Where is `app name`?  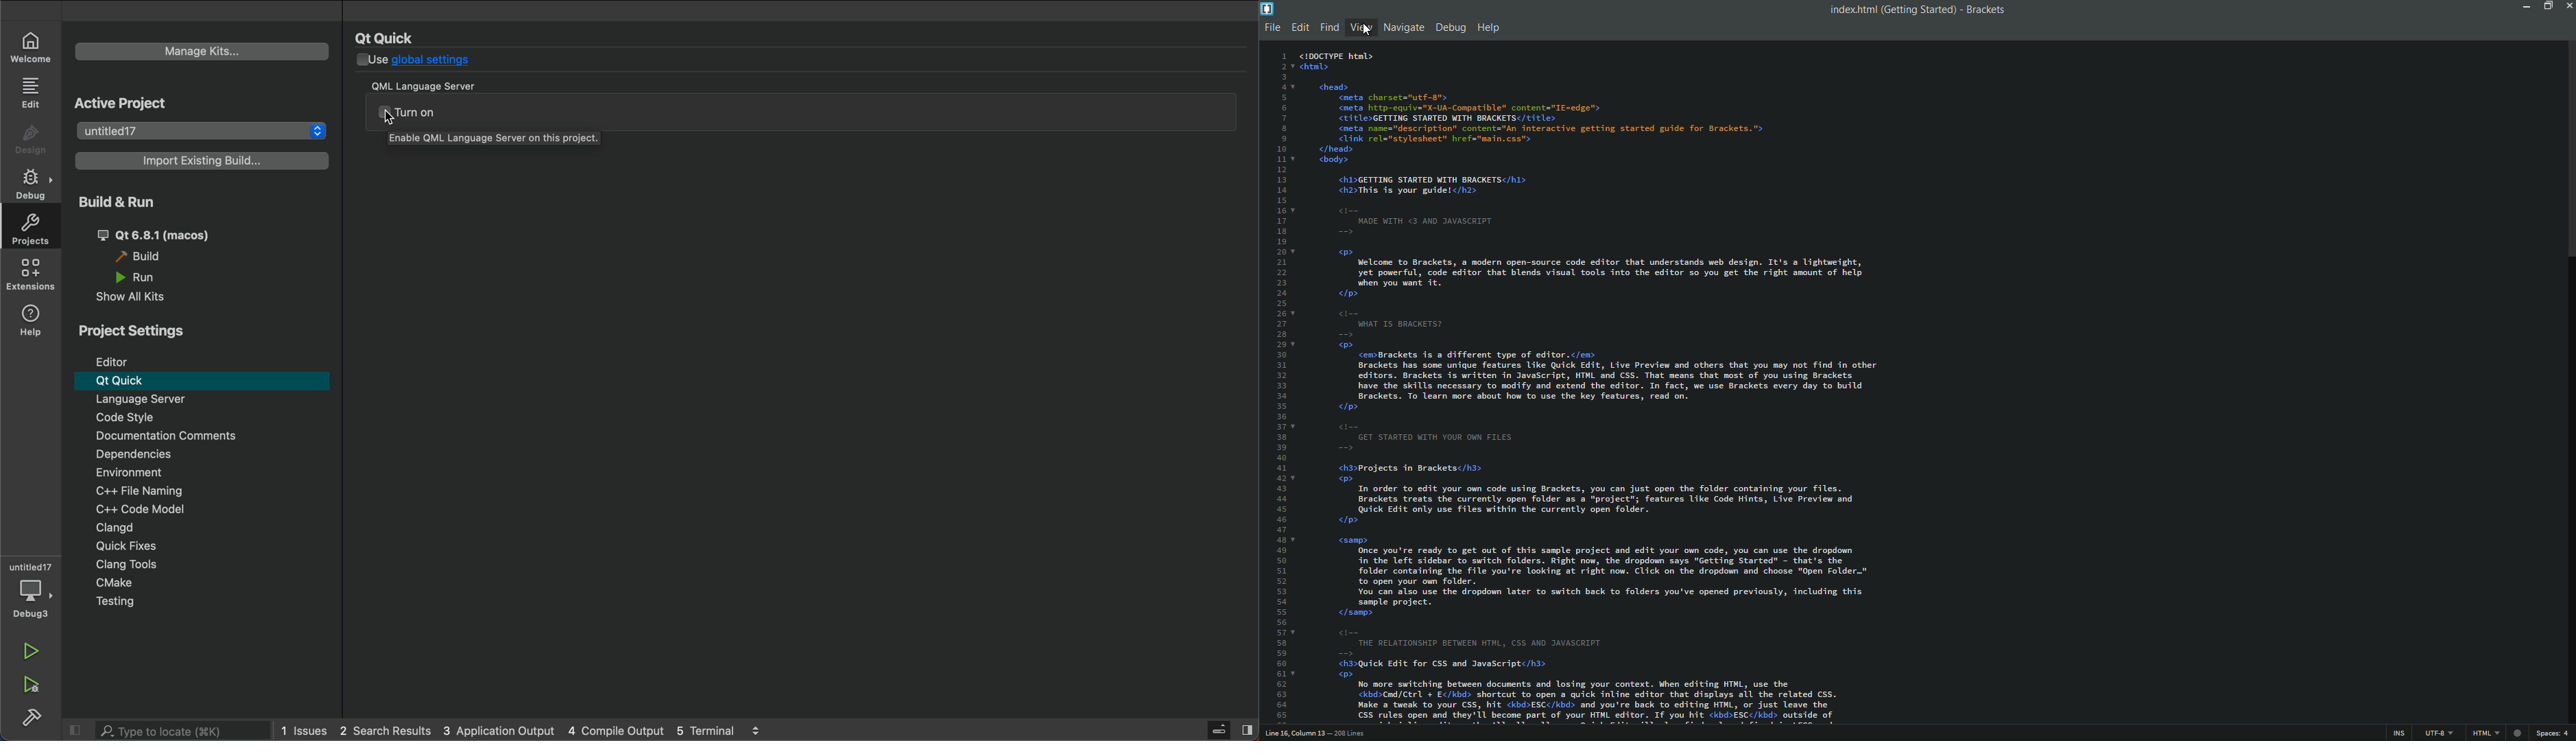 app name is located at coordinates (1986, 10).